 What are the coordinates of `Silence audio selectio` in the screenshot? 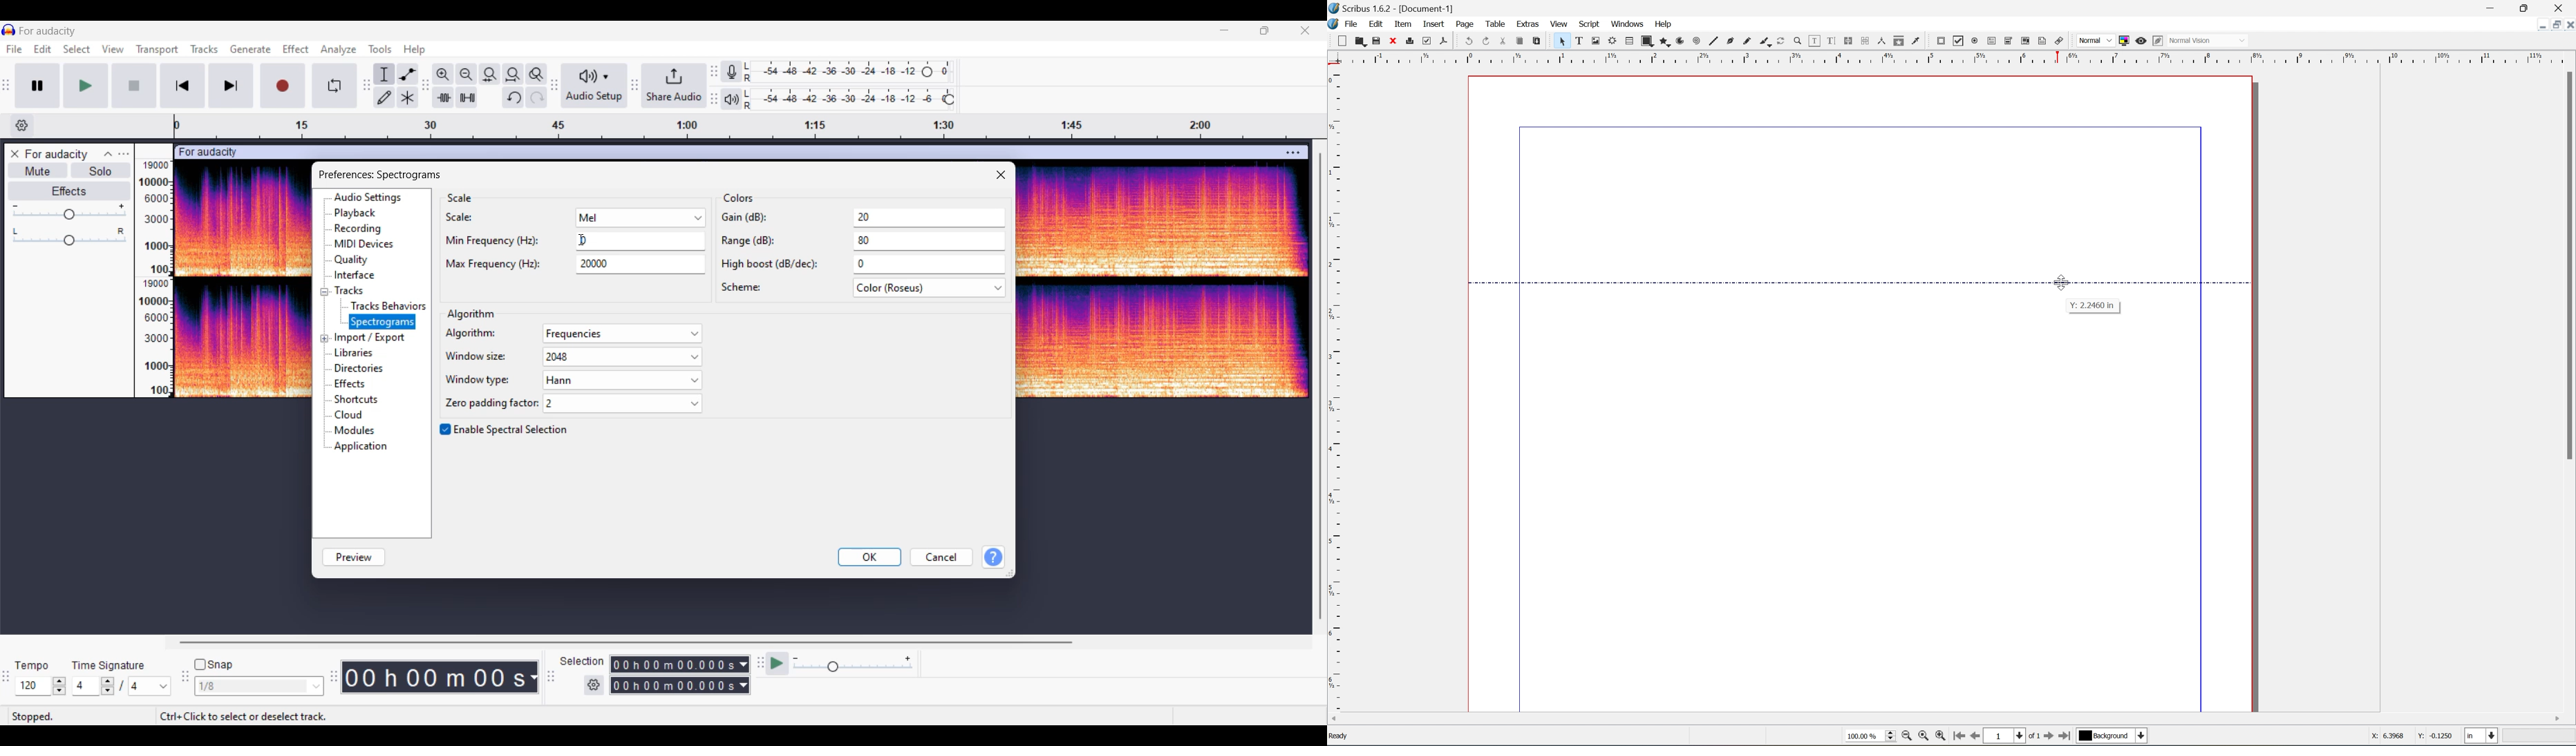 It's located at (467, 97).